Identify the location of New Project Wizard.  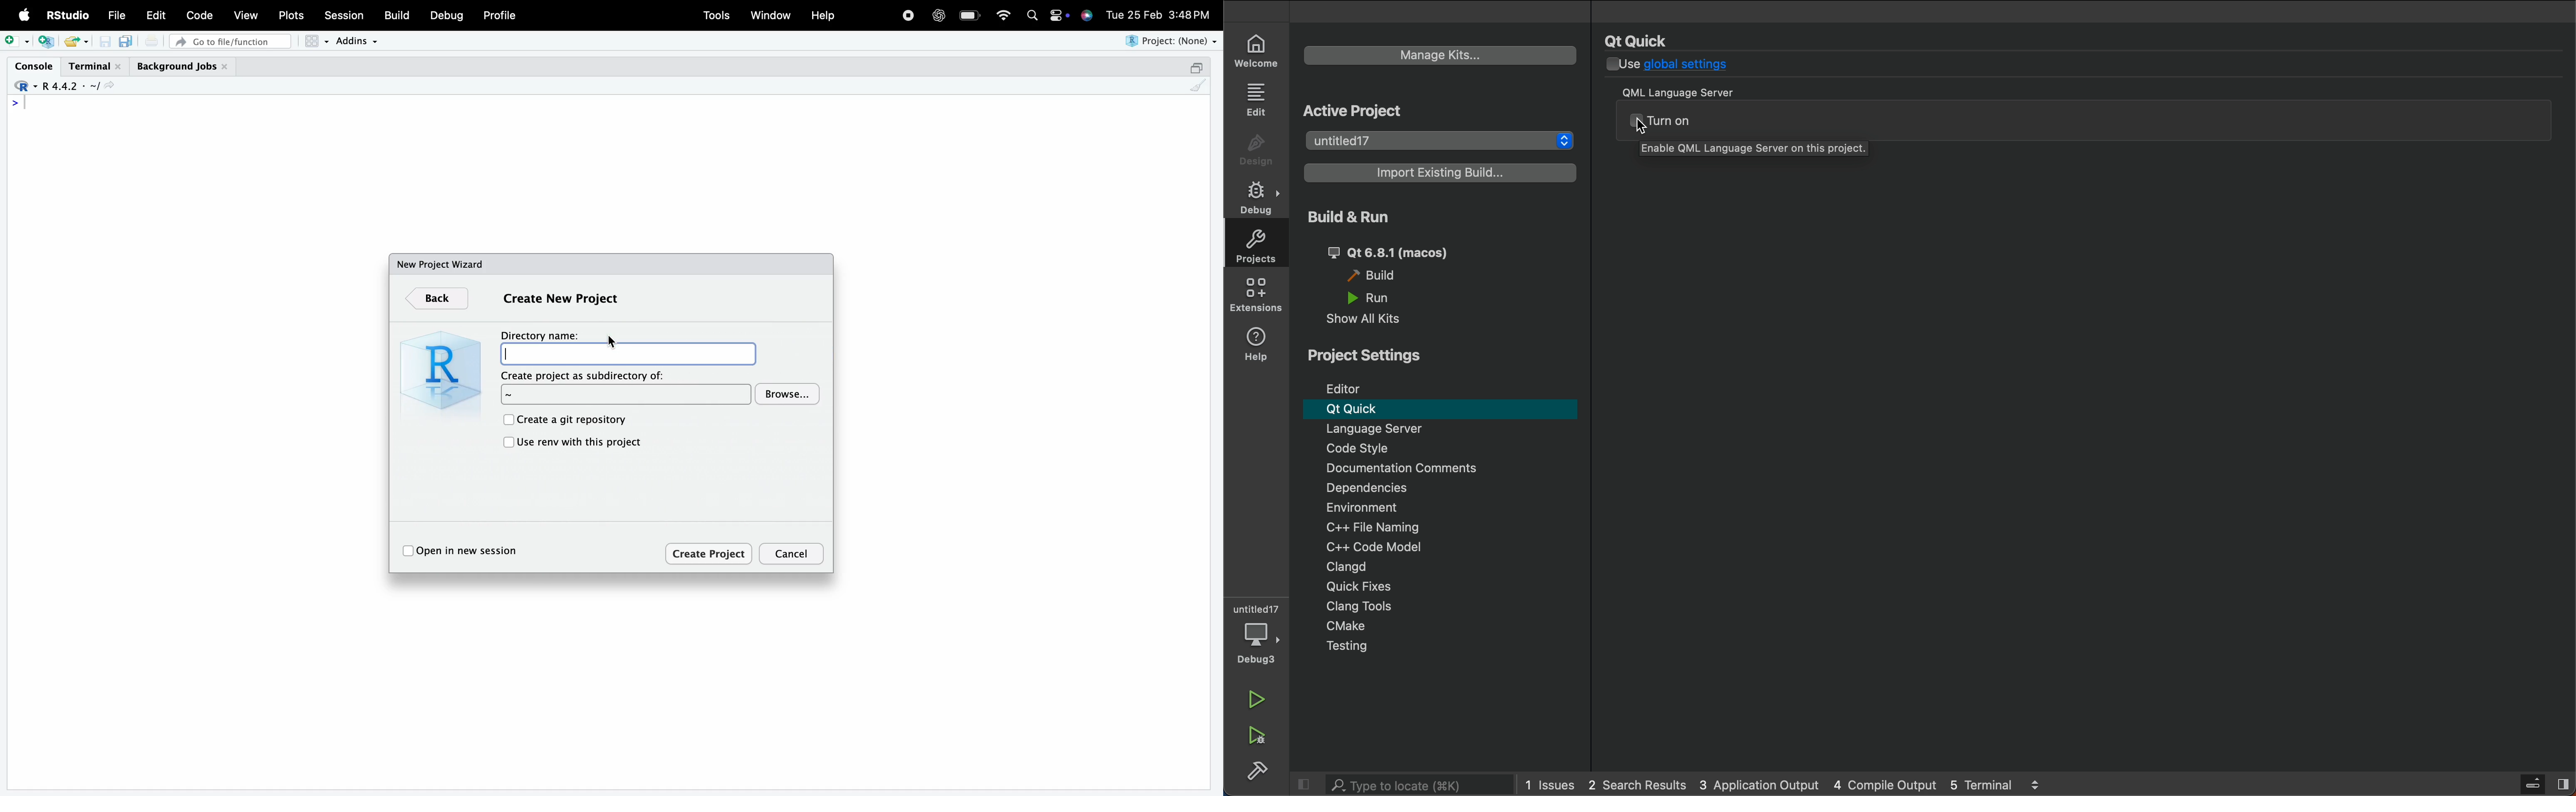
(441, 264).